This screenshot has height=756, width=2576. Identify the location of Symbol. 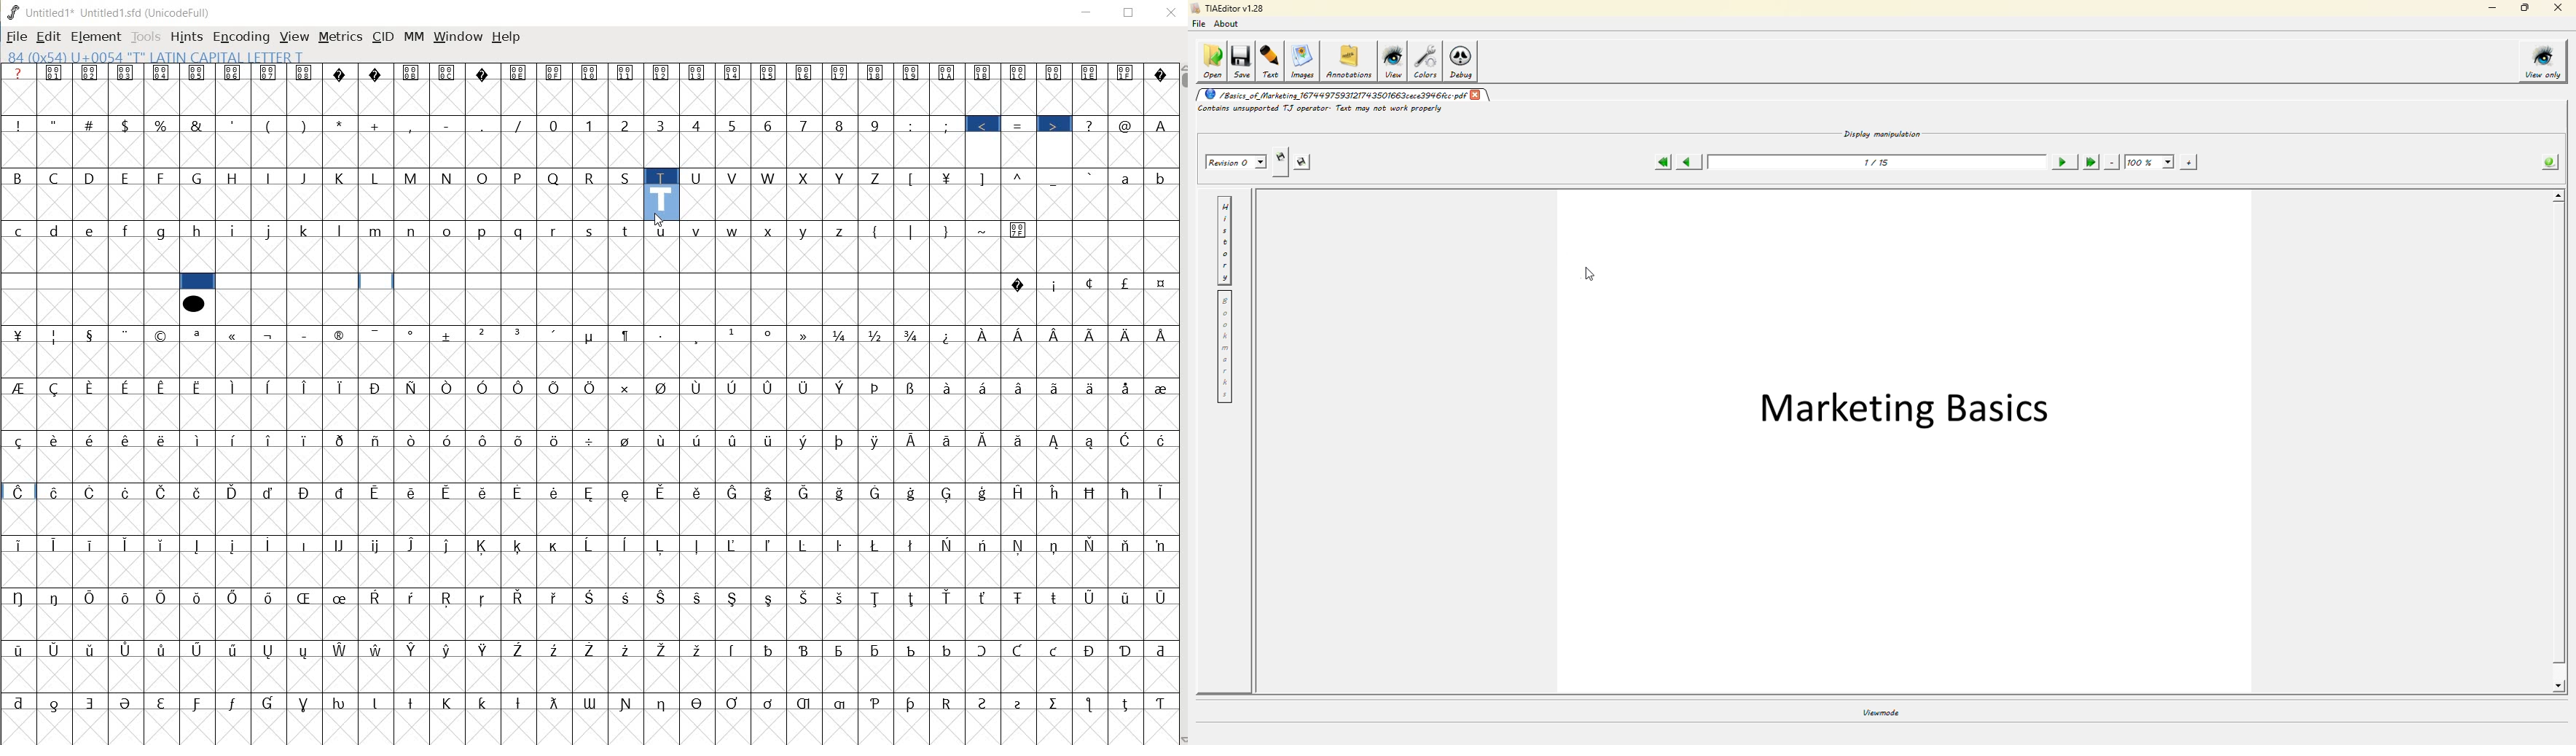
(806, 703).